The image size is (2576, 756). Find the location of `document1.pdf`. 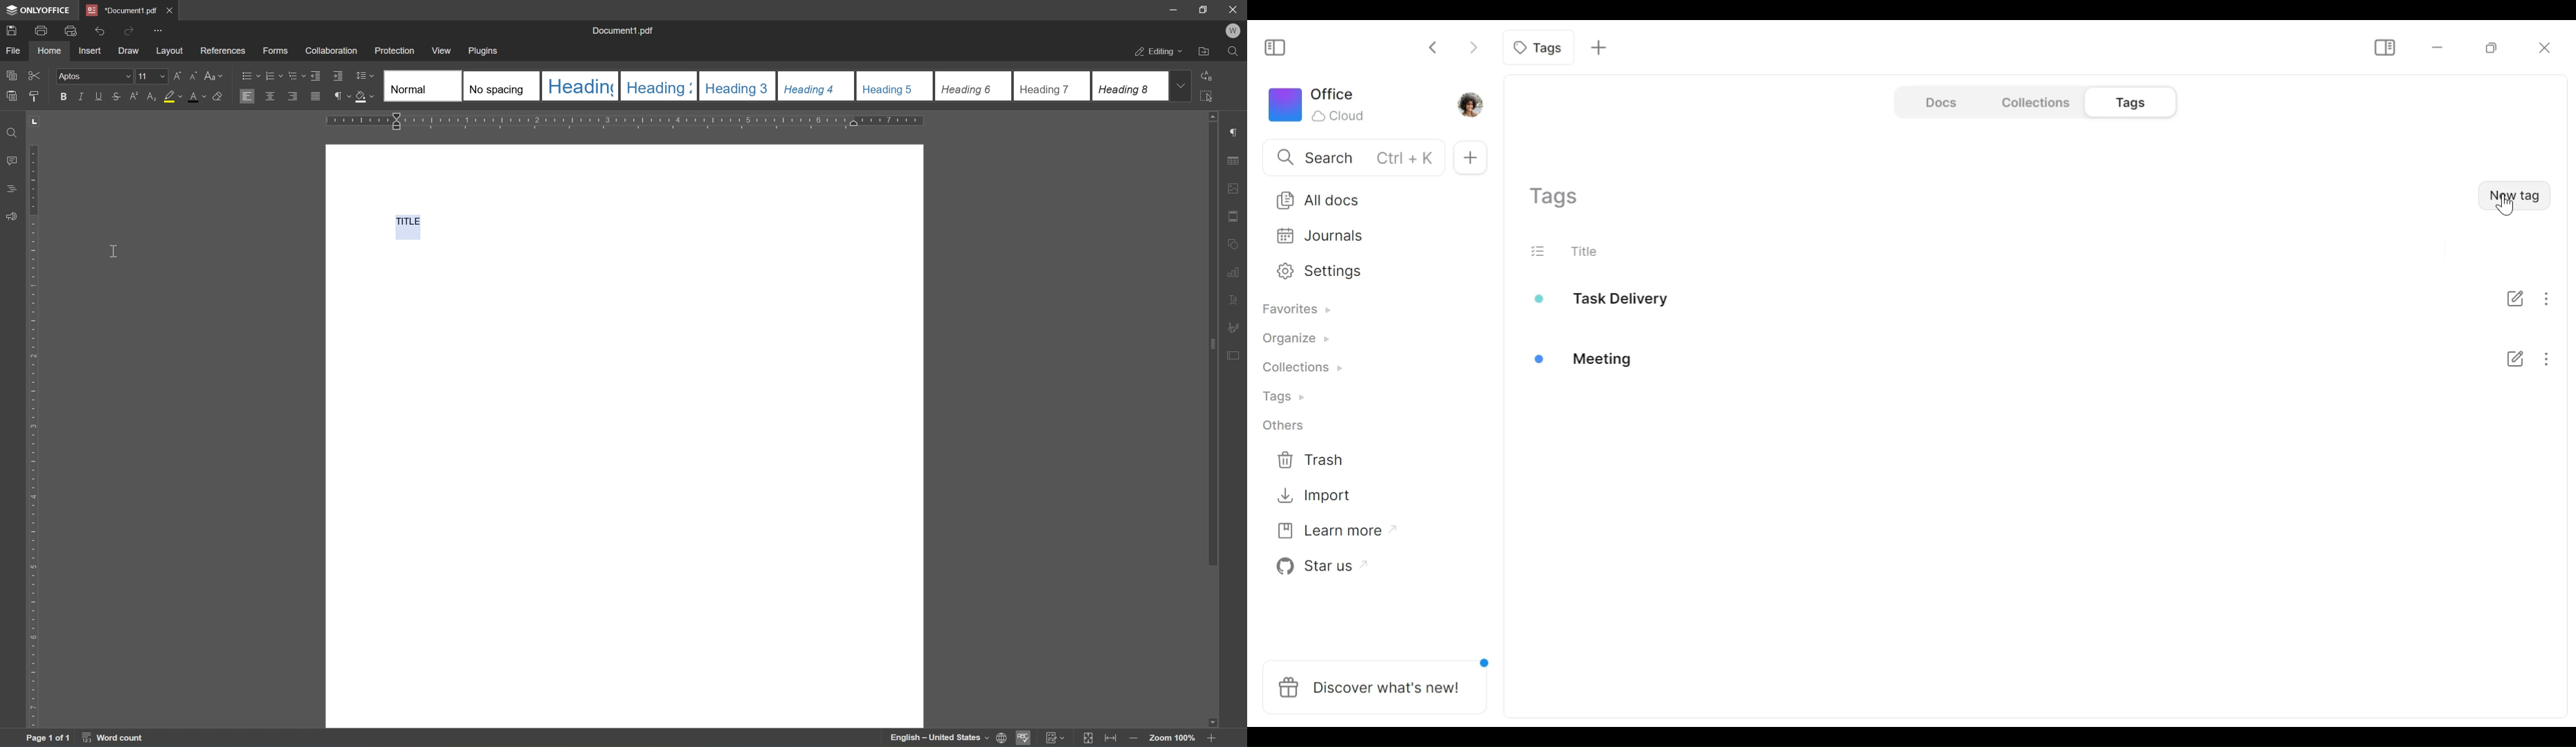

document1.pdf is located at coordinates (120, 11).